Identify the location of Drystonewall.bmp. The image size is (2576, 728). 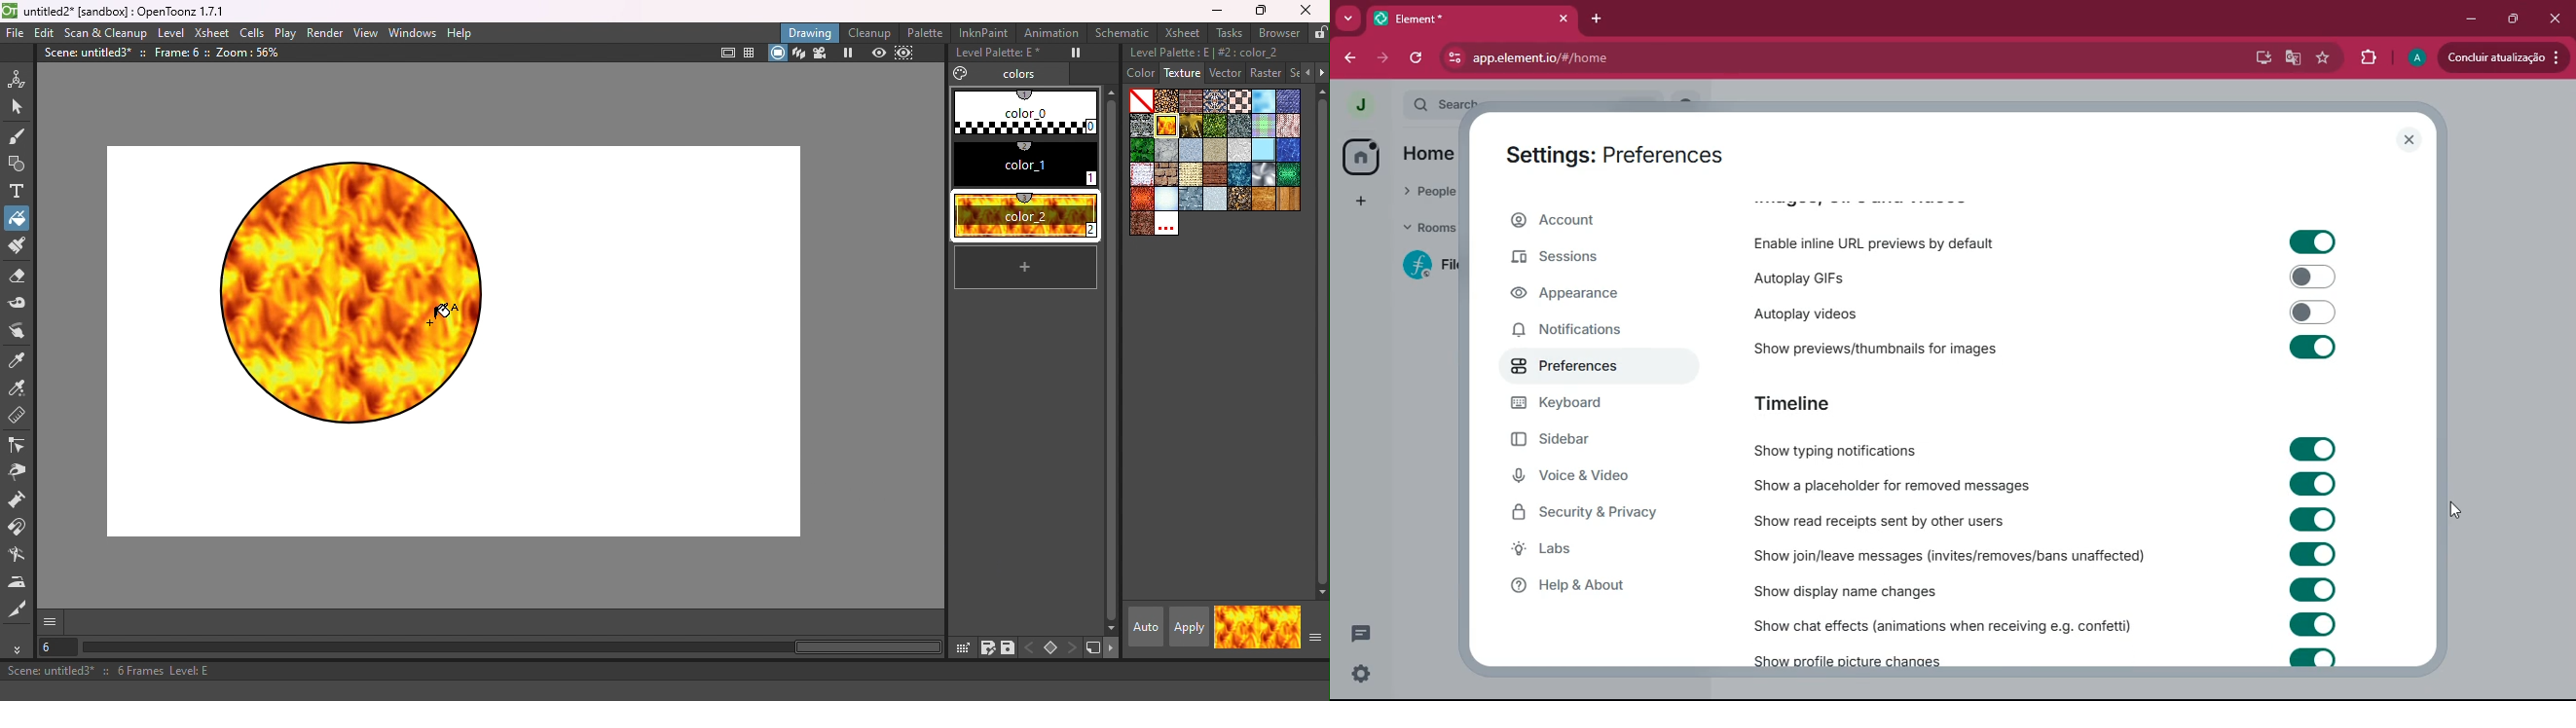
(1141, 126).